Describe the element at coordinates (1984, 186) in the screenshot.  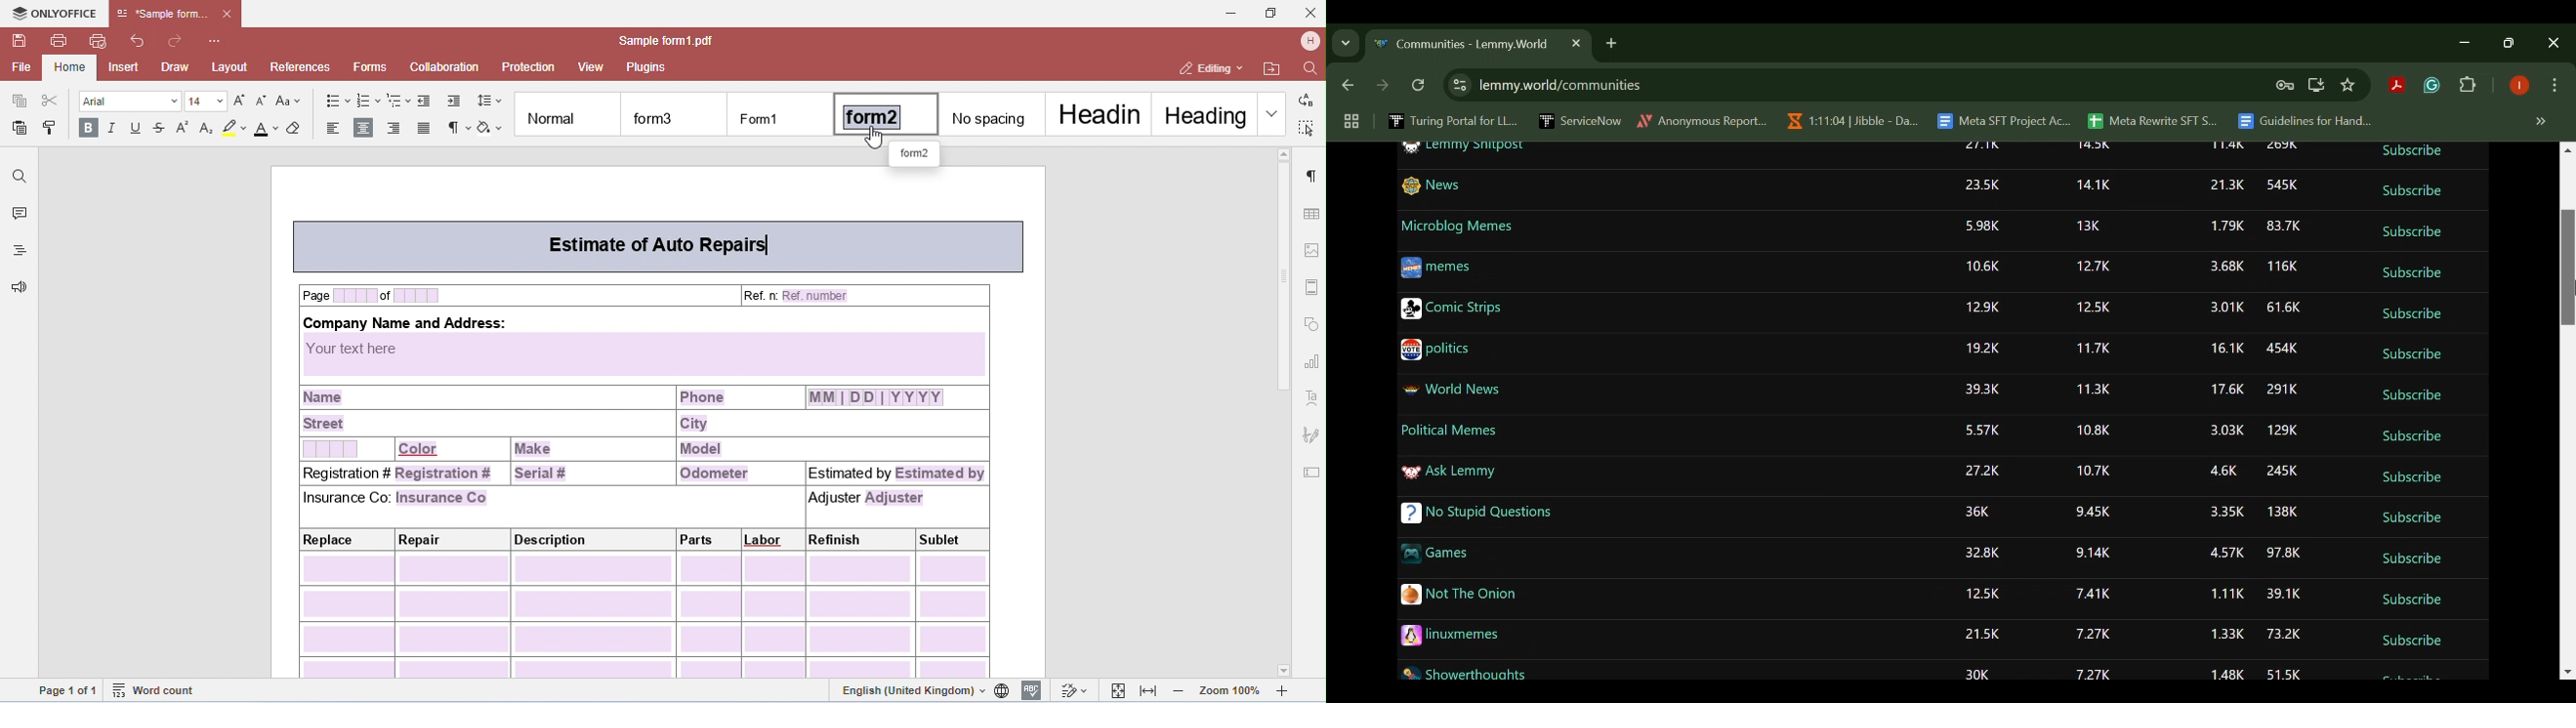
I see `23.5K` at that location.